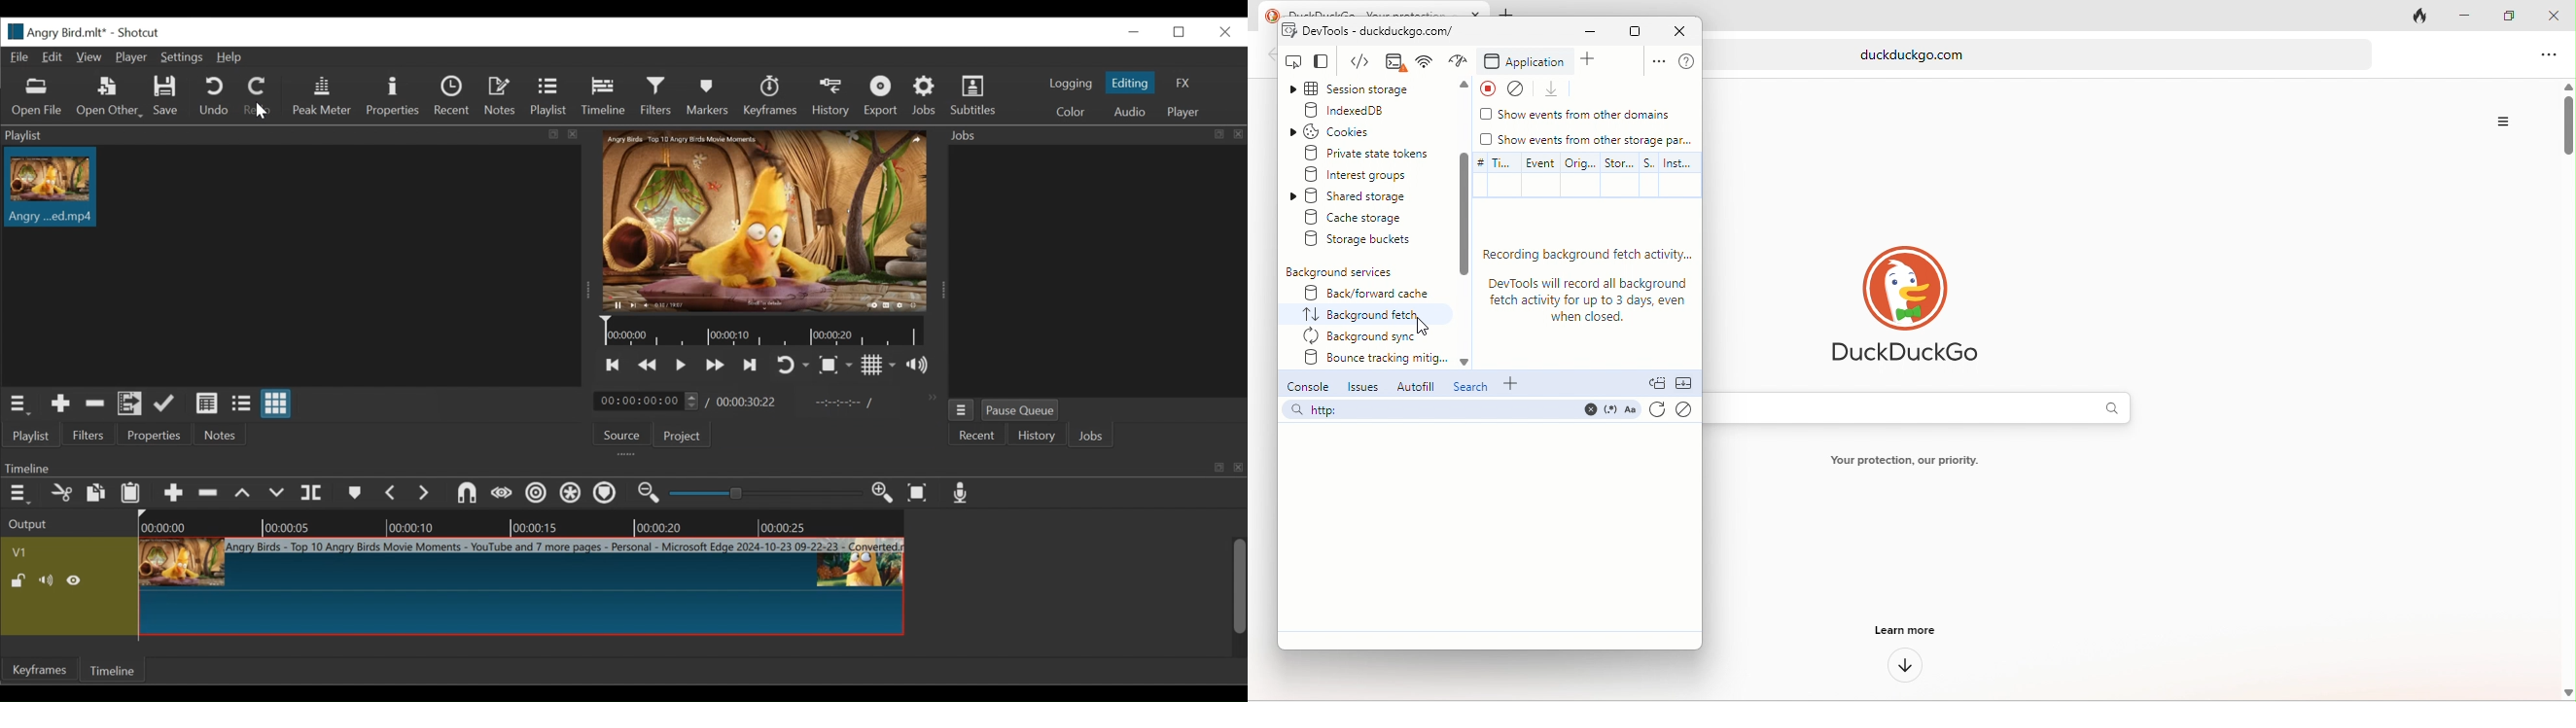 The height and width of the screenshot is (728, 2576). What do you see at coordinates (1368, 315) in the screenshot?
I see `select option` at bounding box center [1368, 315].